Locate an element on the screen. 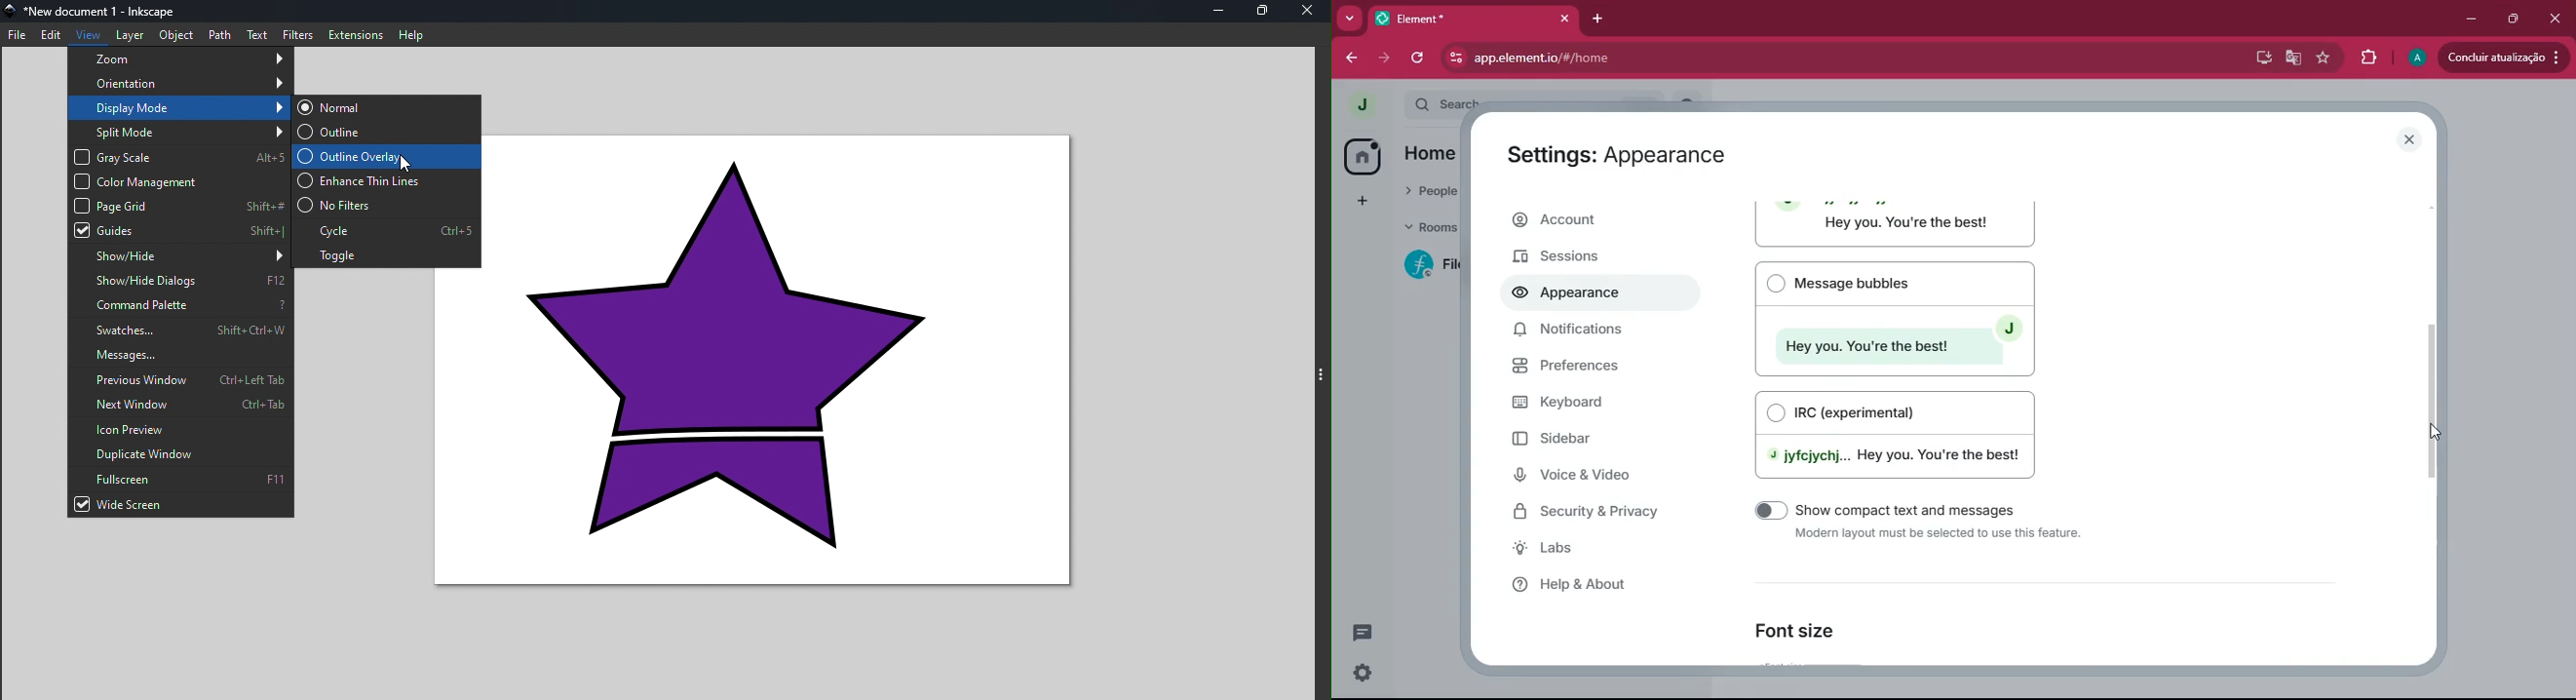 This screenshot has width=2576, height=700. close is located at coordinates (2553, 18).